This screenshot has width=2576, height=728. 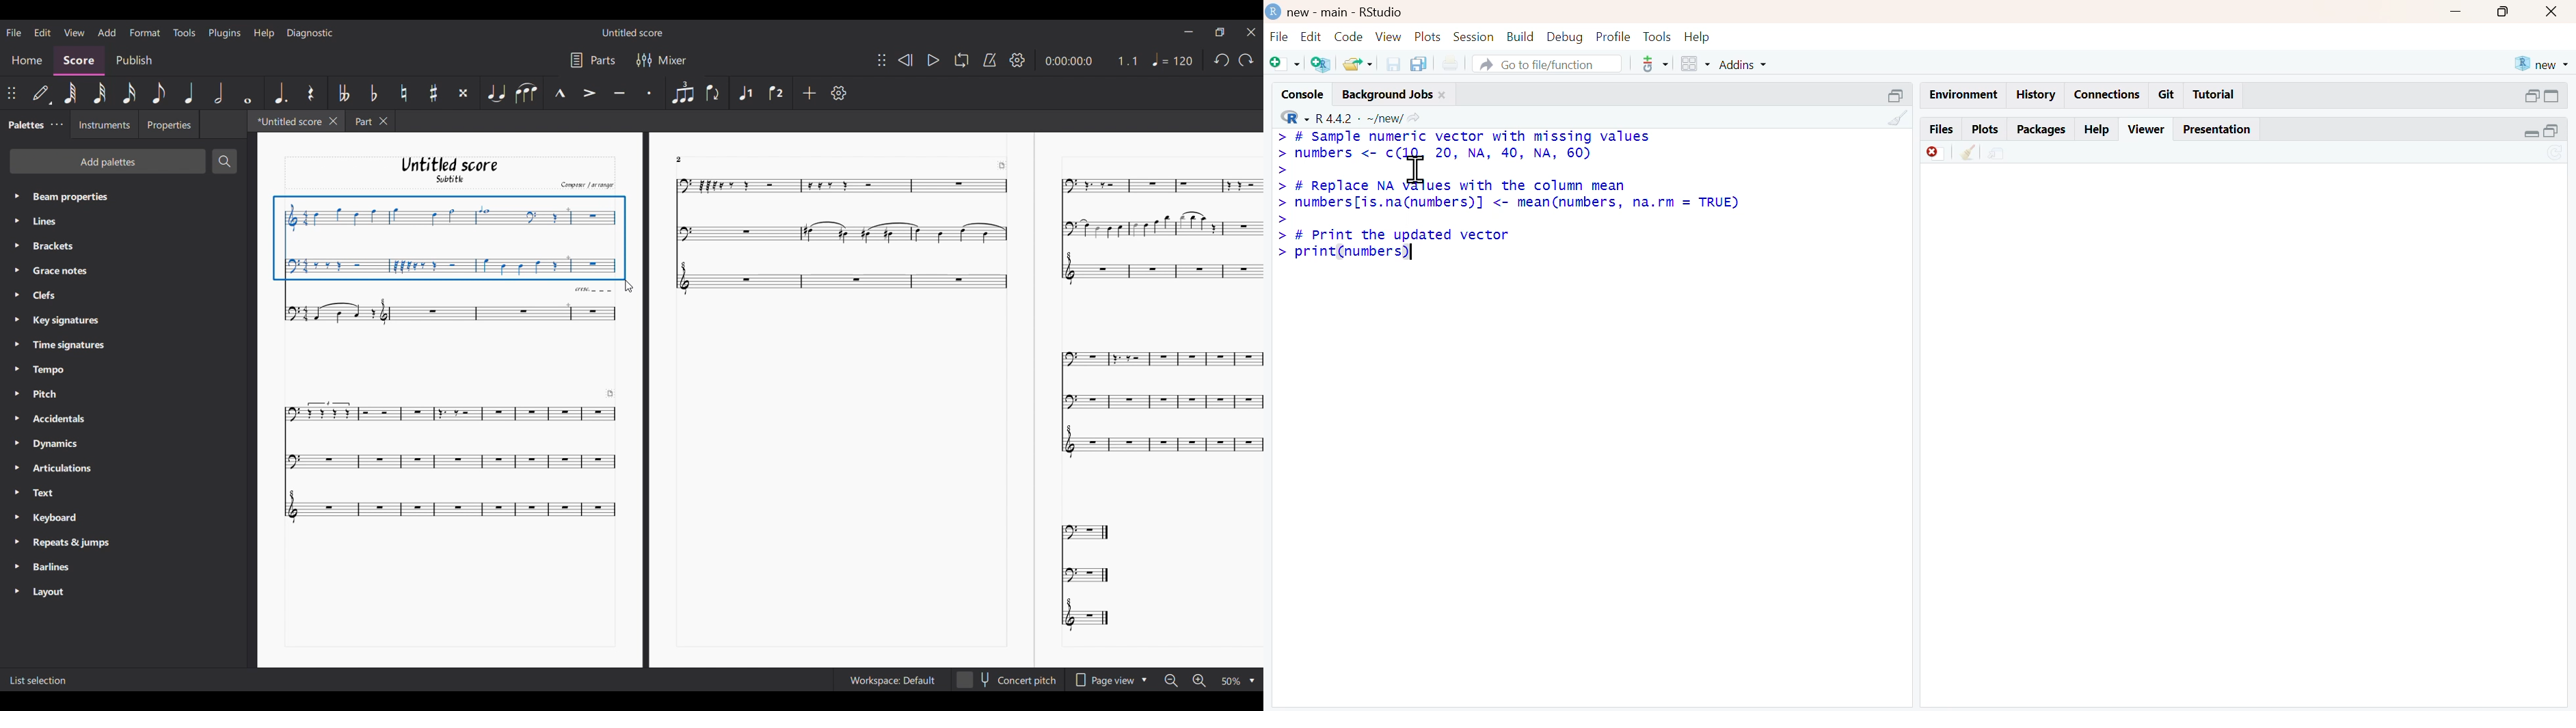 I want to click on new - main - RStudio, so click(x=1347, y=13).